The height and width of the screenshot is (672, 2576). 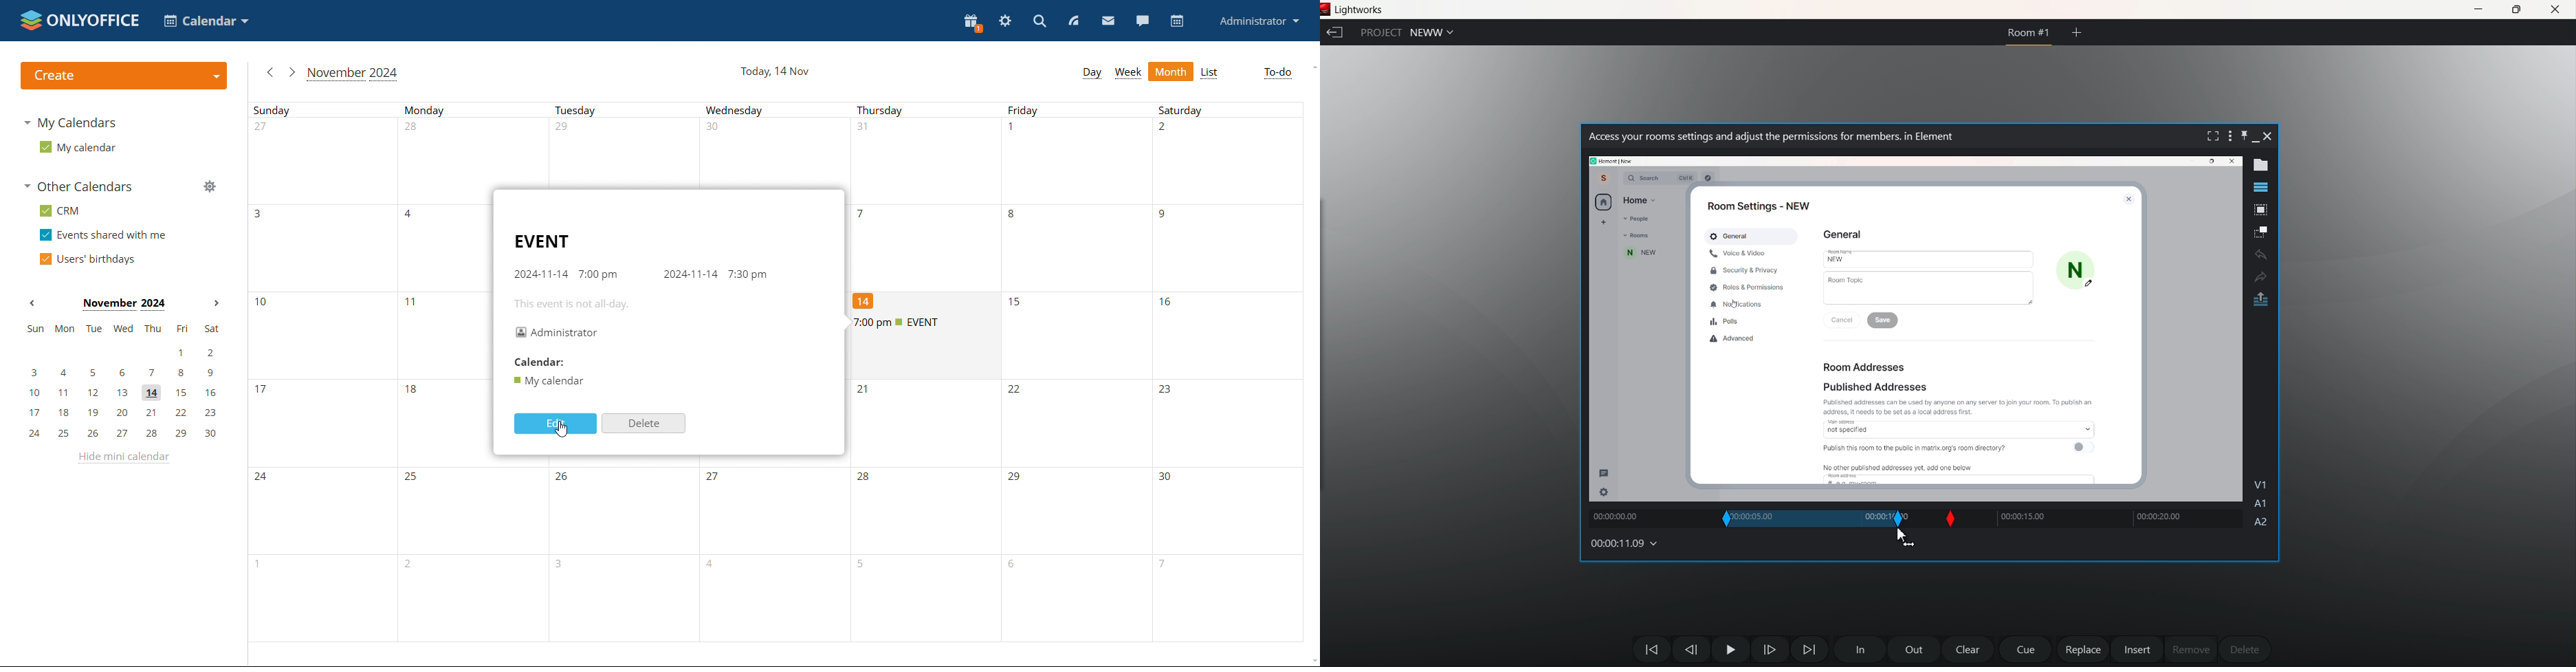 I want to click on 00:00:11.09 (timecodes and reels), so click(x=1623, y=544).